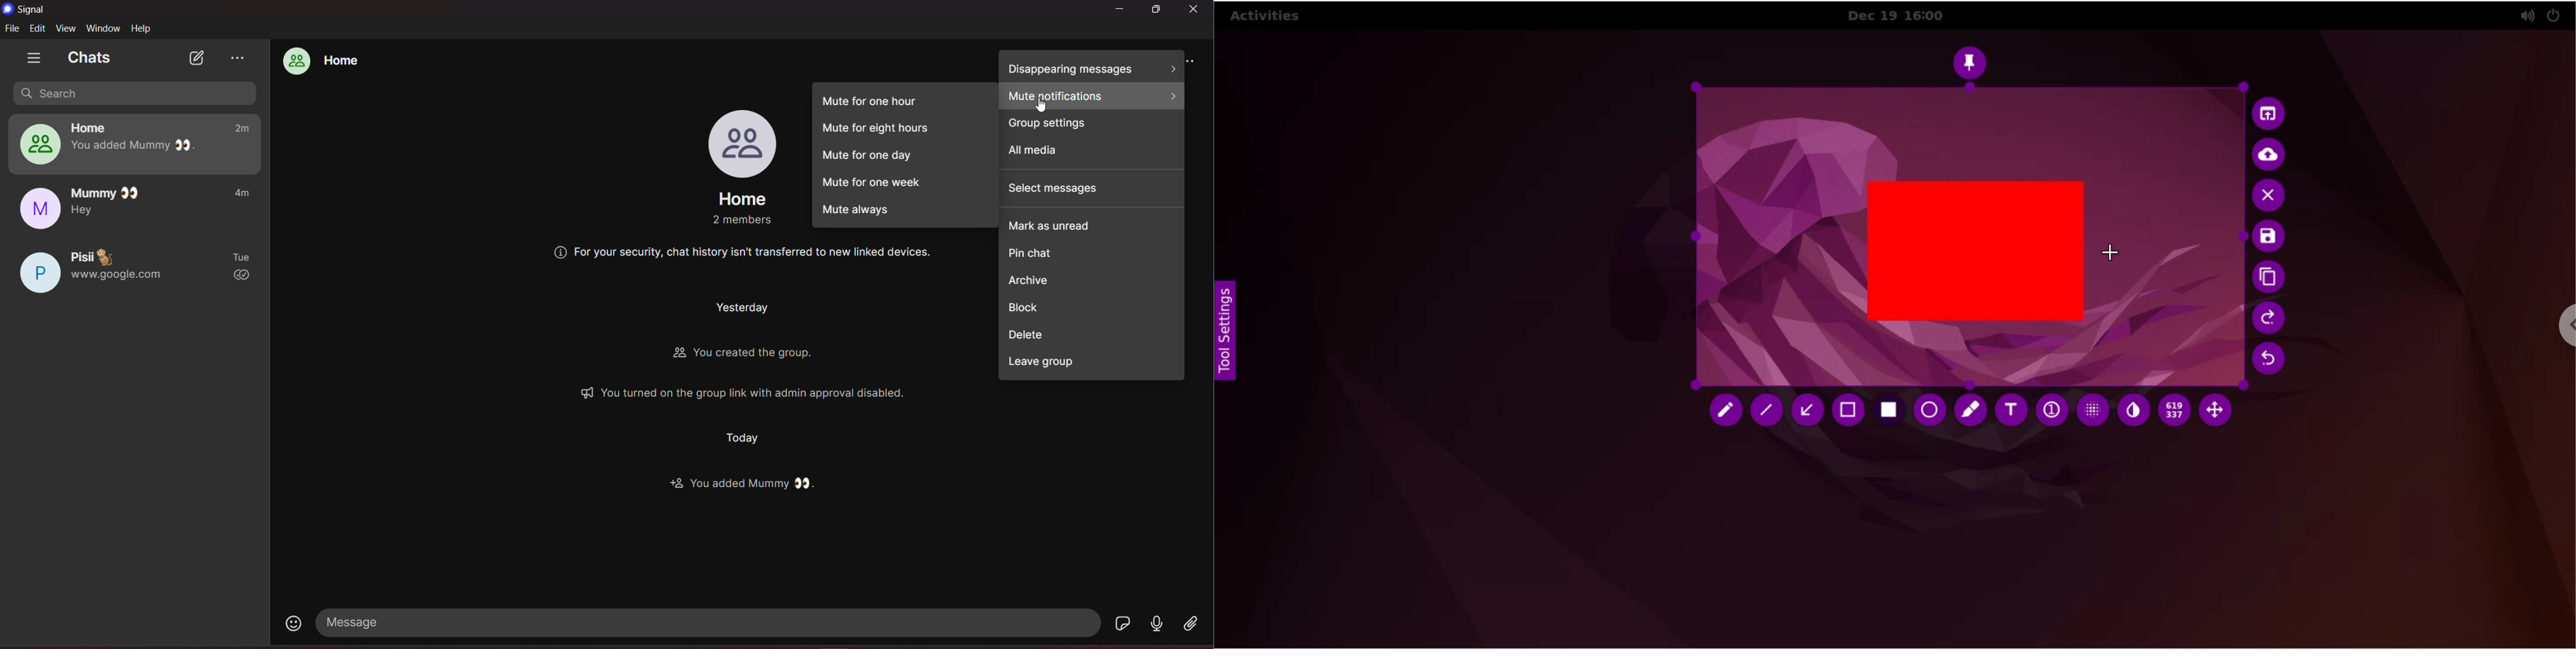  What do you see at coordinates (747, 357) in the screenshot?
I see `` at bounding box center [747, 357].